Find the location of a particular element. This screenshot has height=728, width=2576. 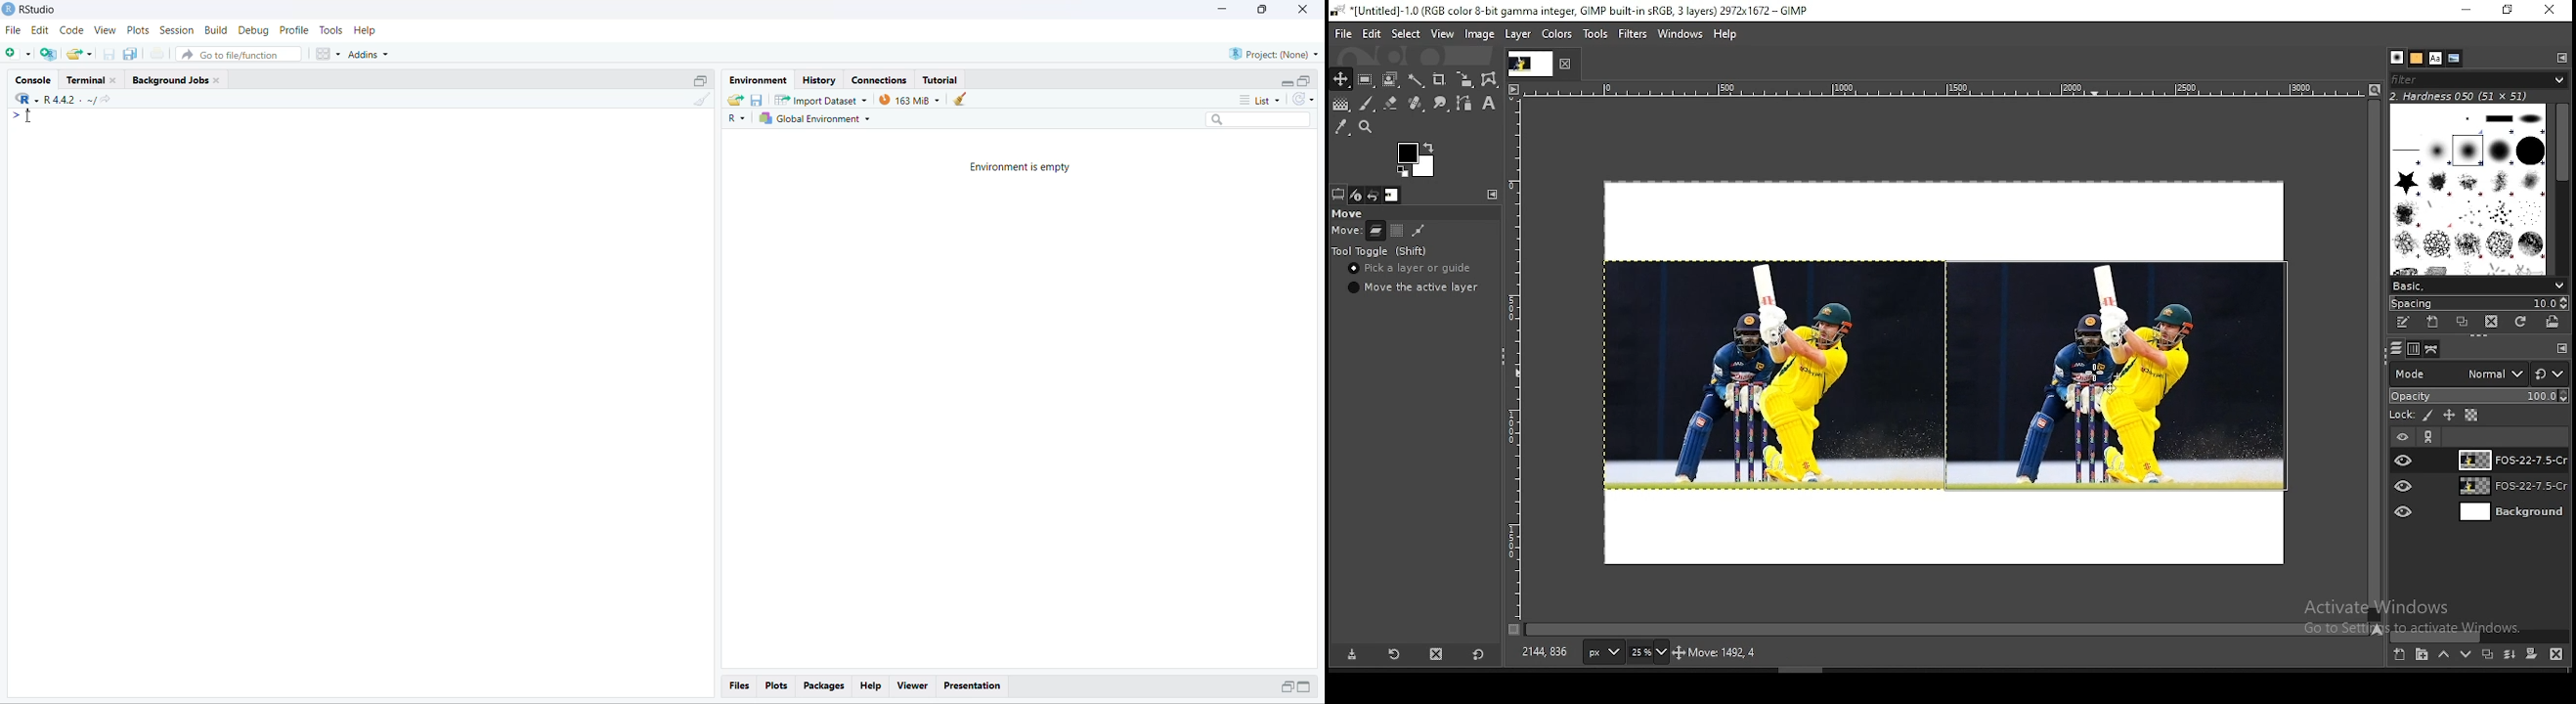

move layer on step down is located at coordinates (2467, 657).